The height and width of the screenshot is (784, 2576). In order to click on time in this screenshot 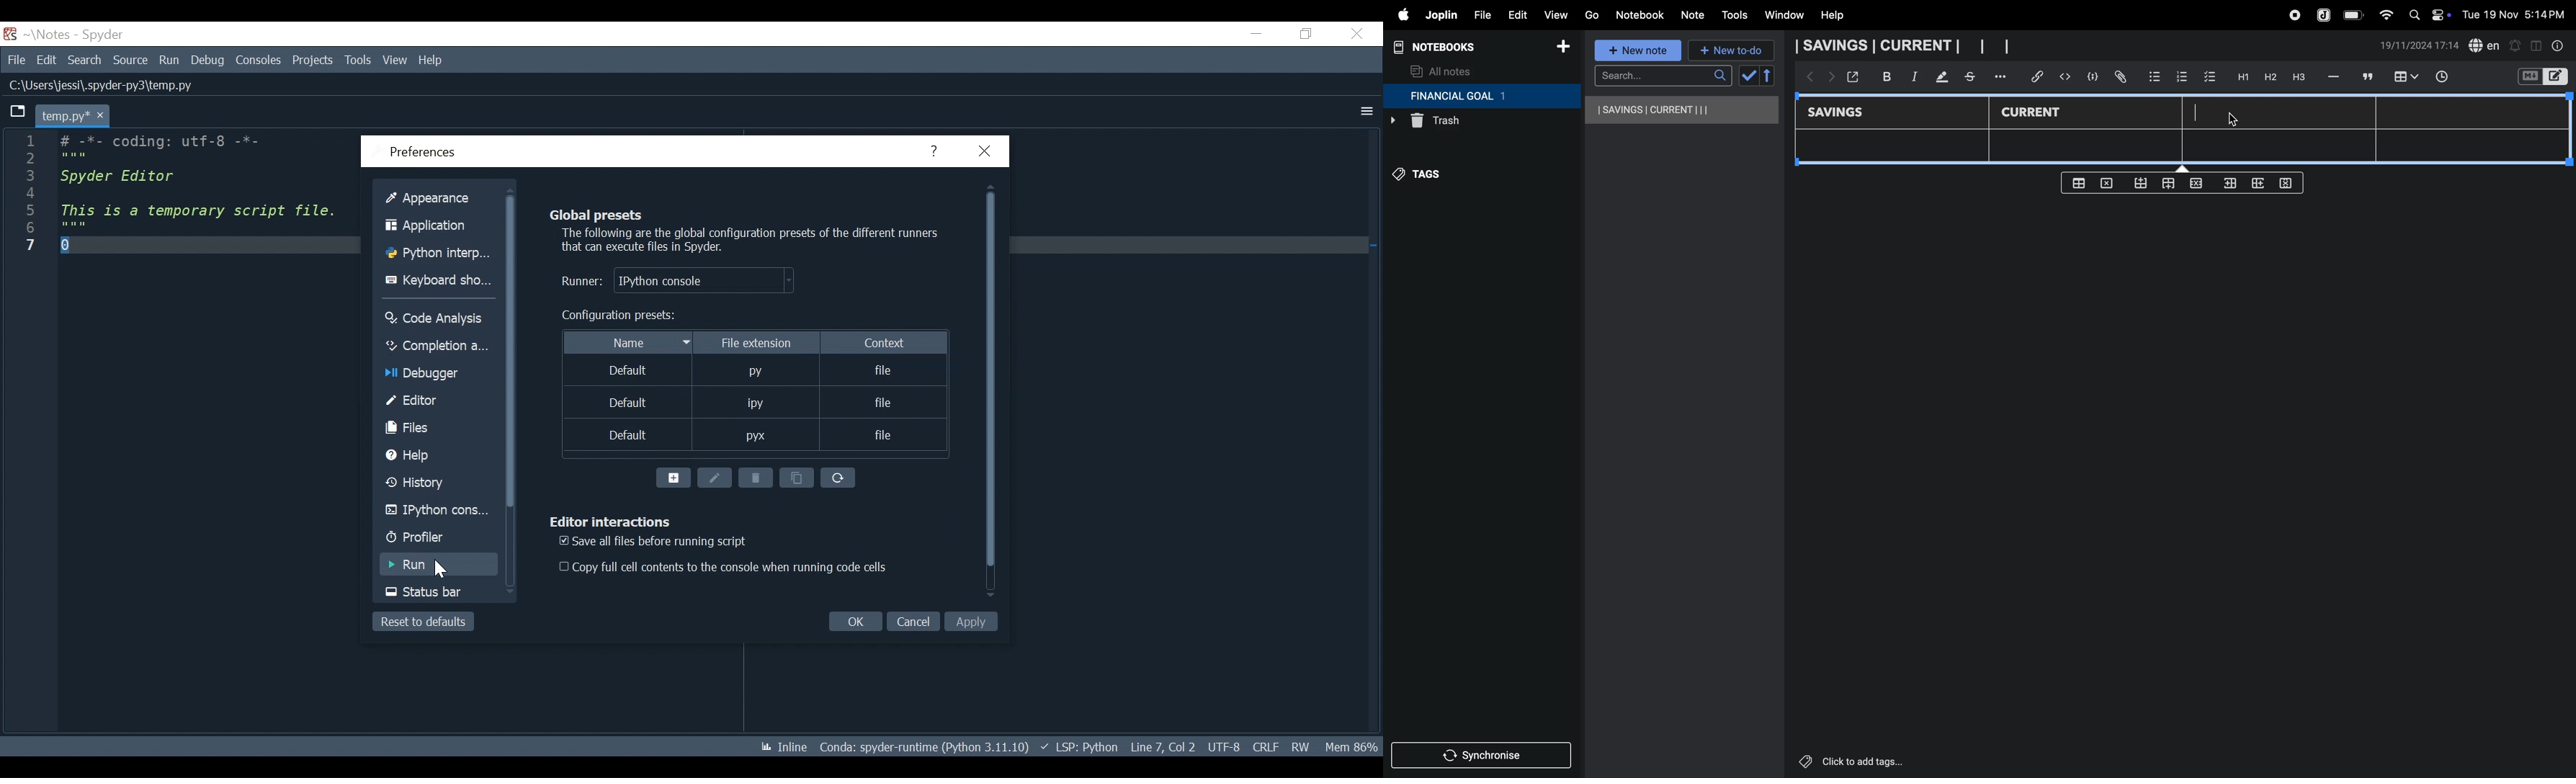, I will do `click(2448, 78)`.